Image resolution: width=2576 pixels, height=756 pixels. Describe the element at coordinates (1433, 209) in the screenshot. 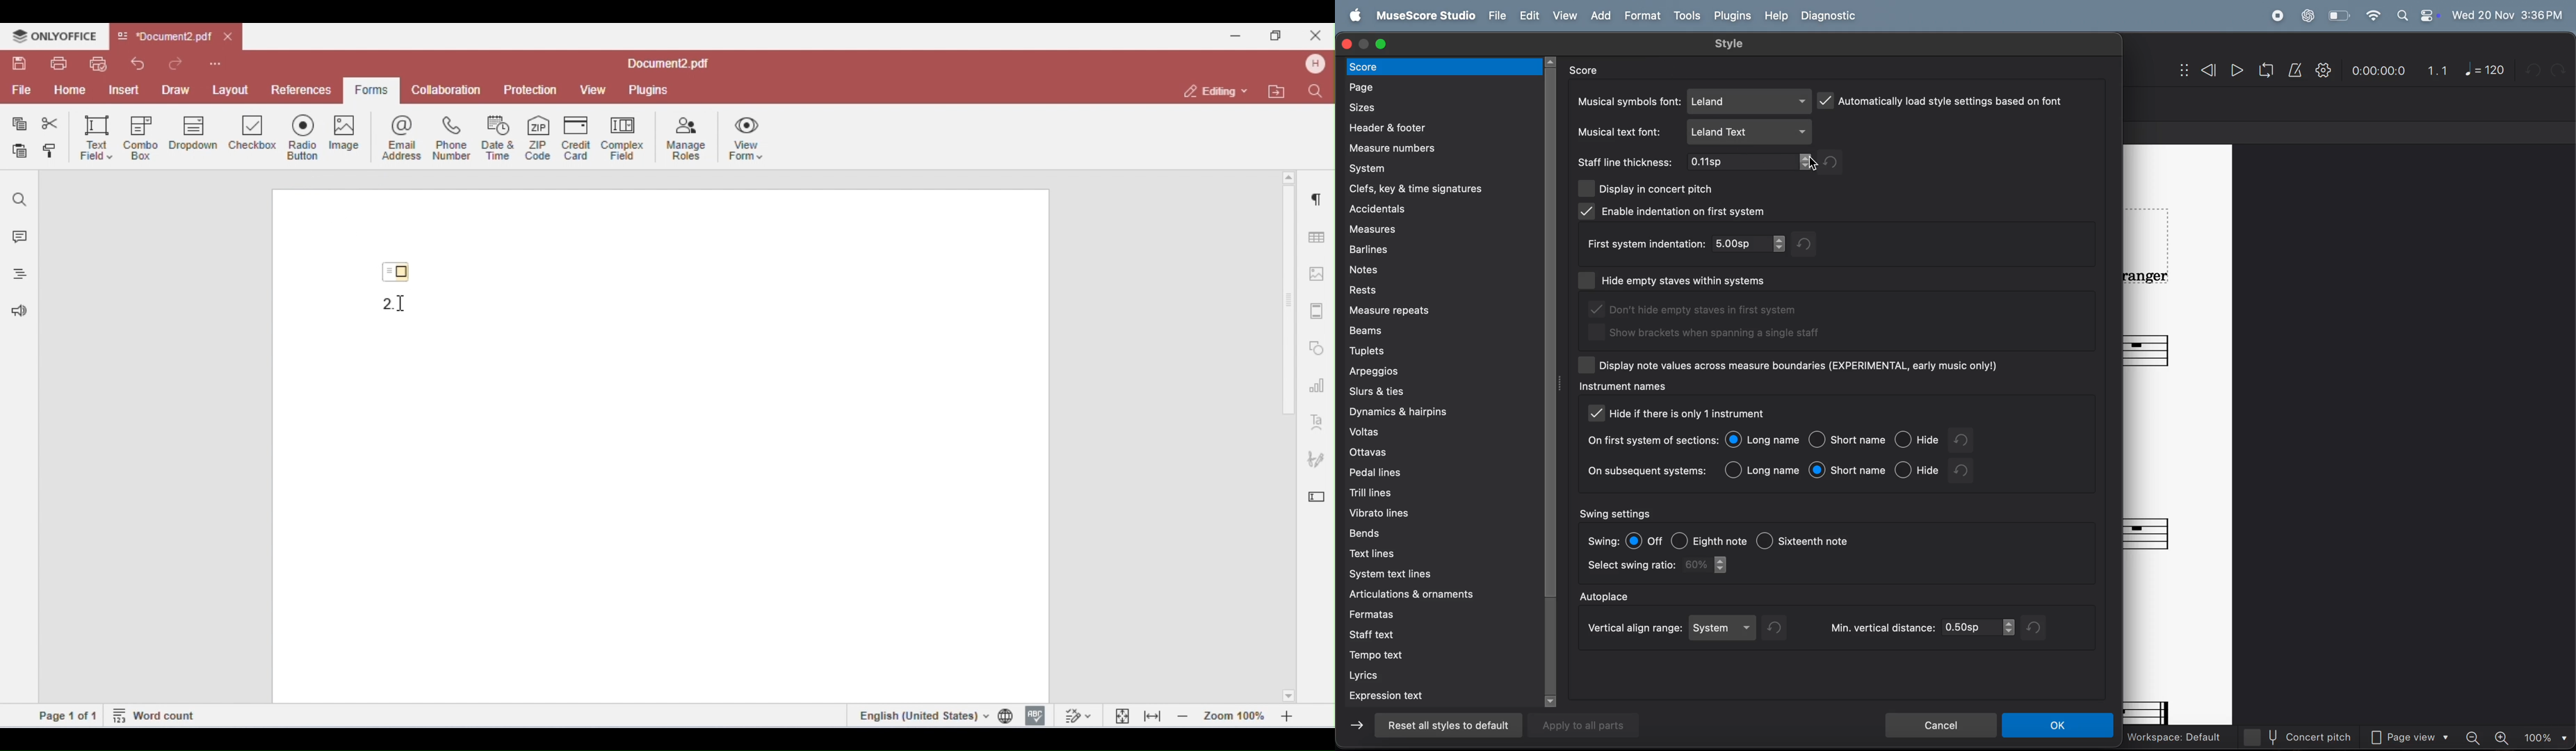

I see `accidentials` at that location.